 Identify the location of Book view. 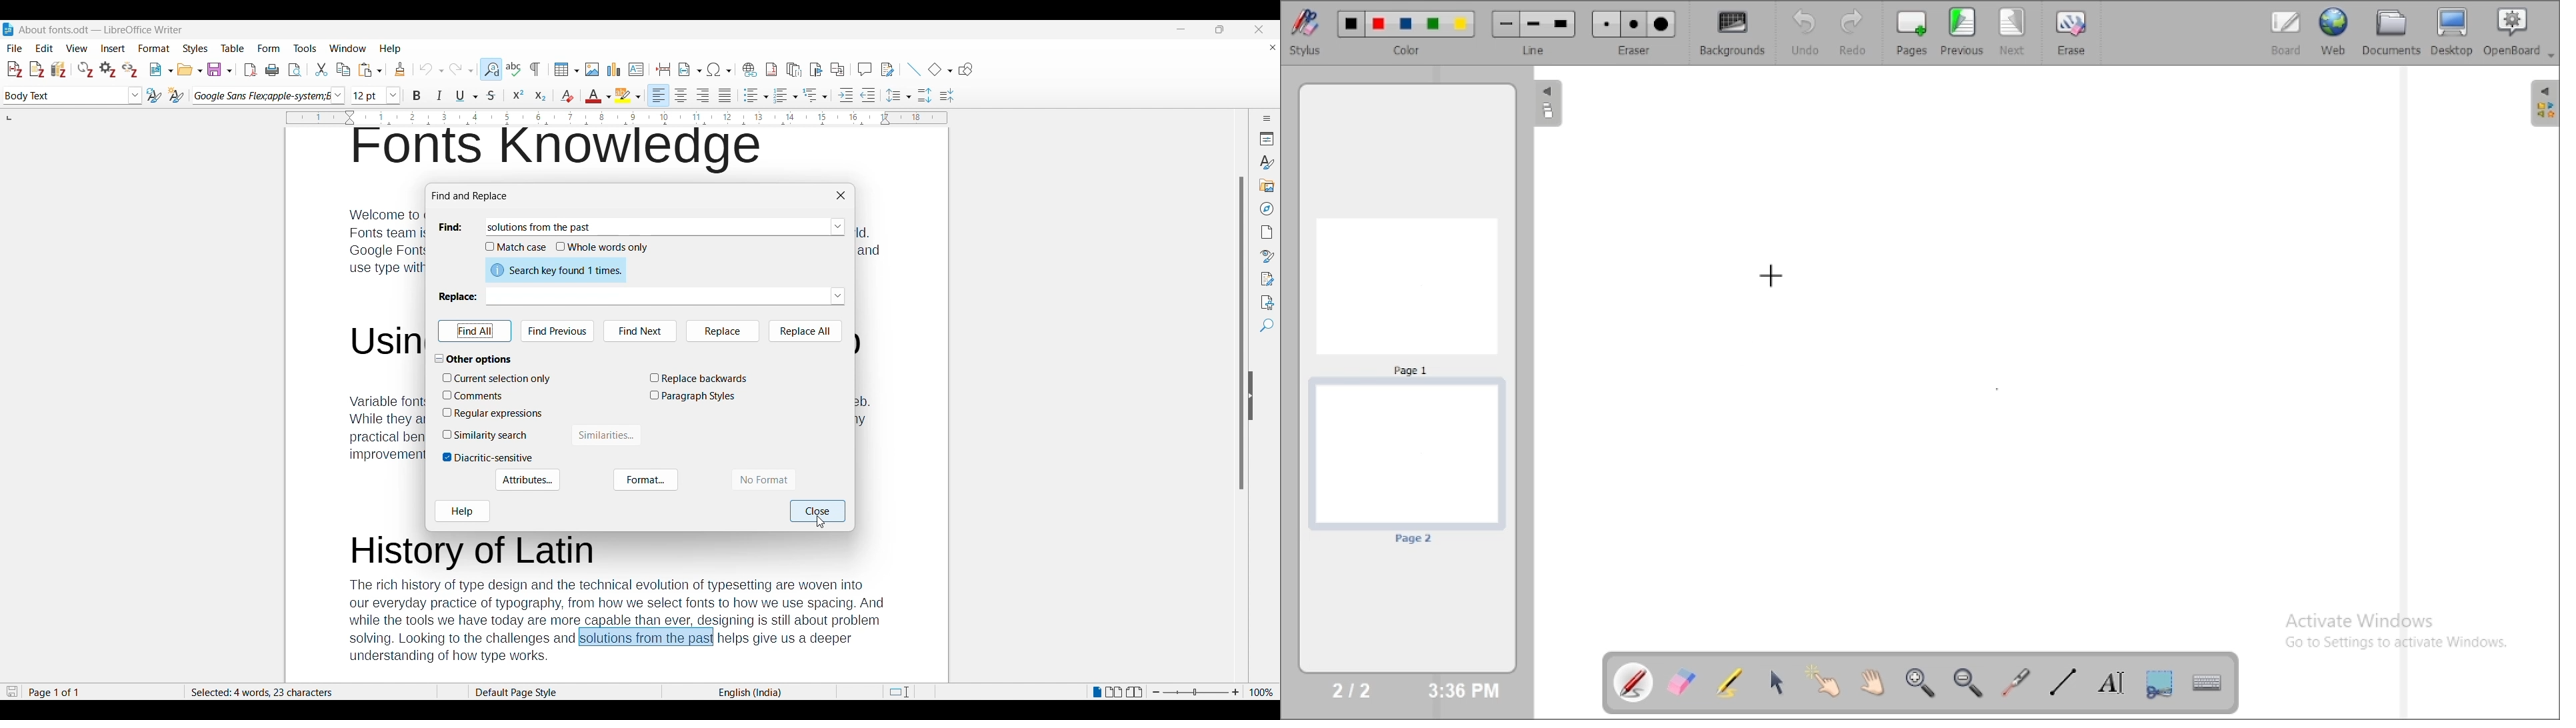
(1134, 692).